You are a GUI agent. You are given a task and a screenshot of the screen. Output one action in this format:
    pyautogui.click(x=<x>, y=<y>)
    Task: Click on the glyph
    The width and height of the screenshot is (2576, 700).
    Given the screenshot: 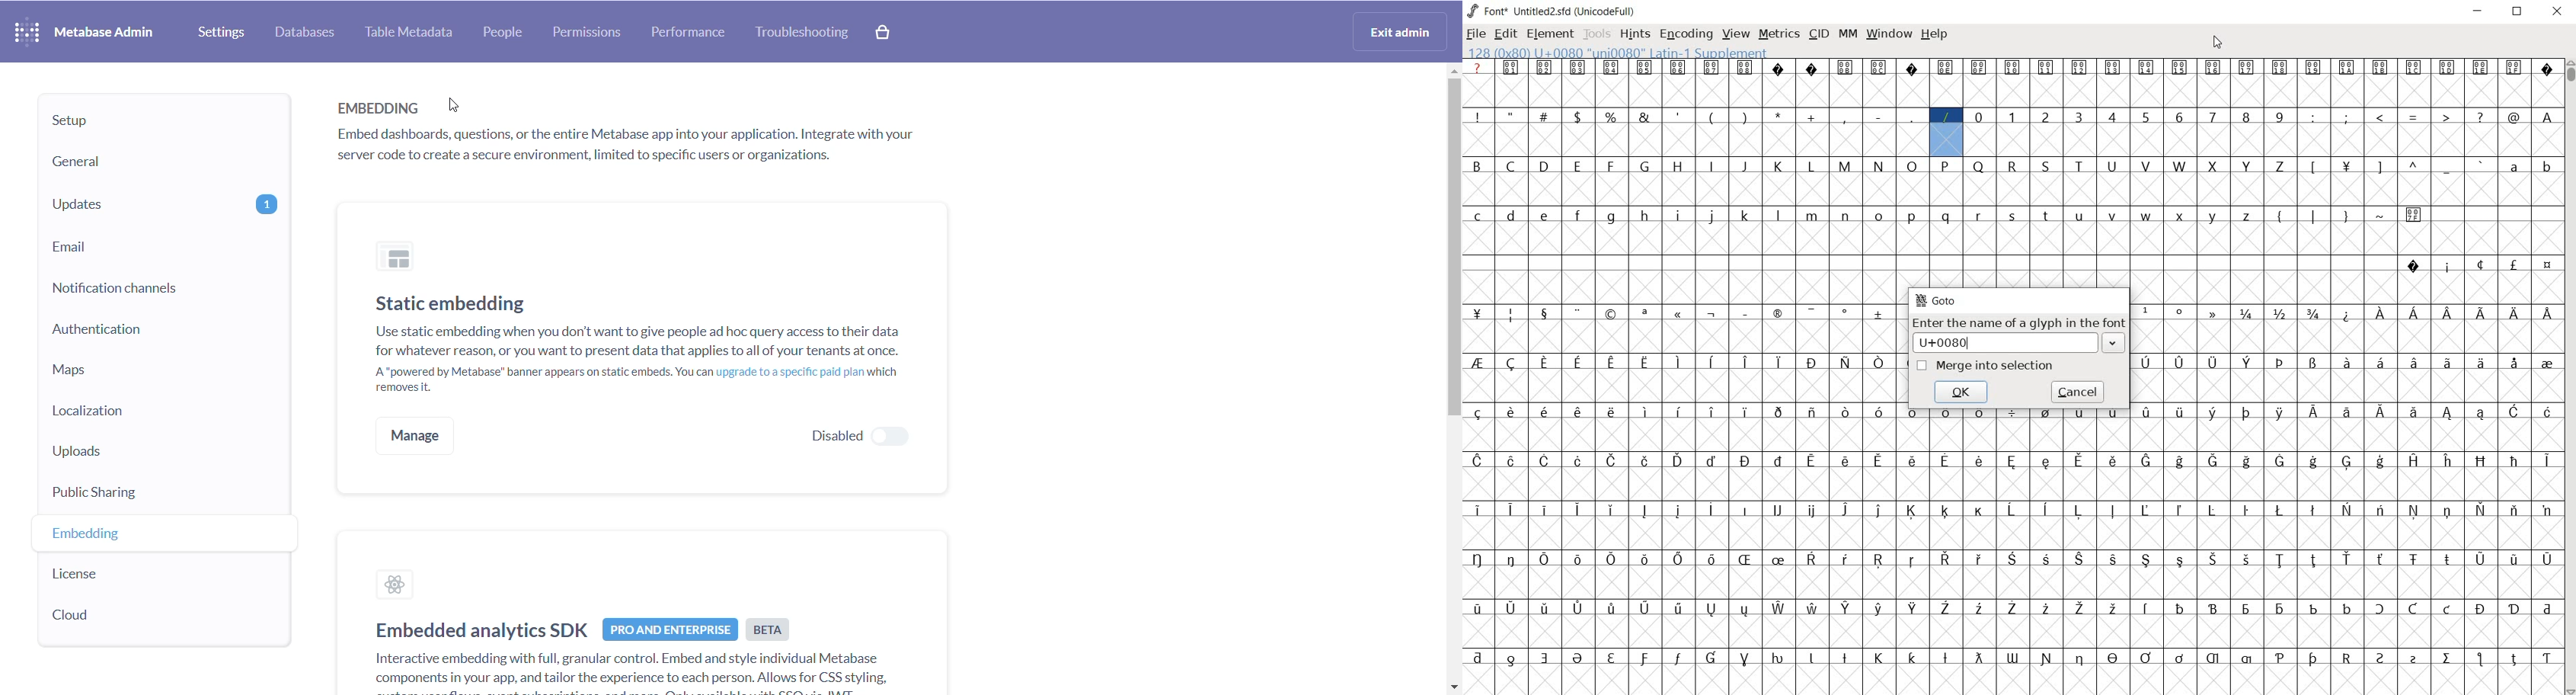 What is the action you would take?
    pyautogui.click(x=1544, y=68)
    